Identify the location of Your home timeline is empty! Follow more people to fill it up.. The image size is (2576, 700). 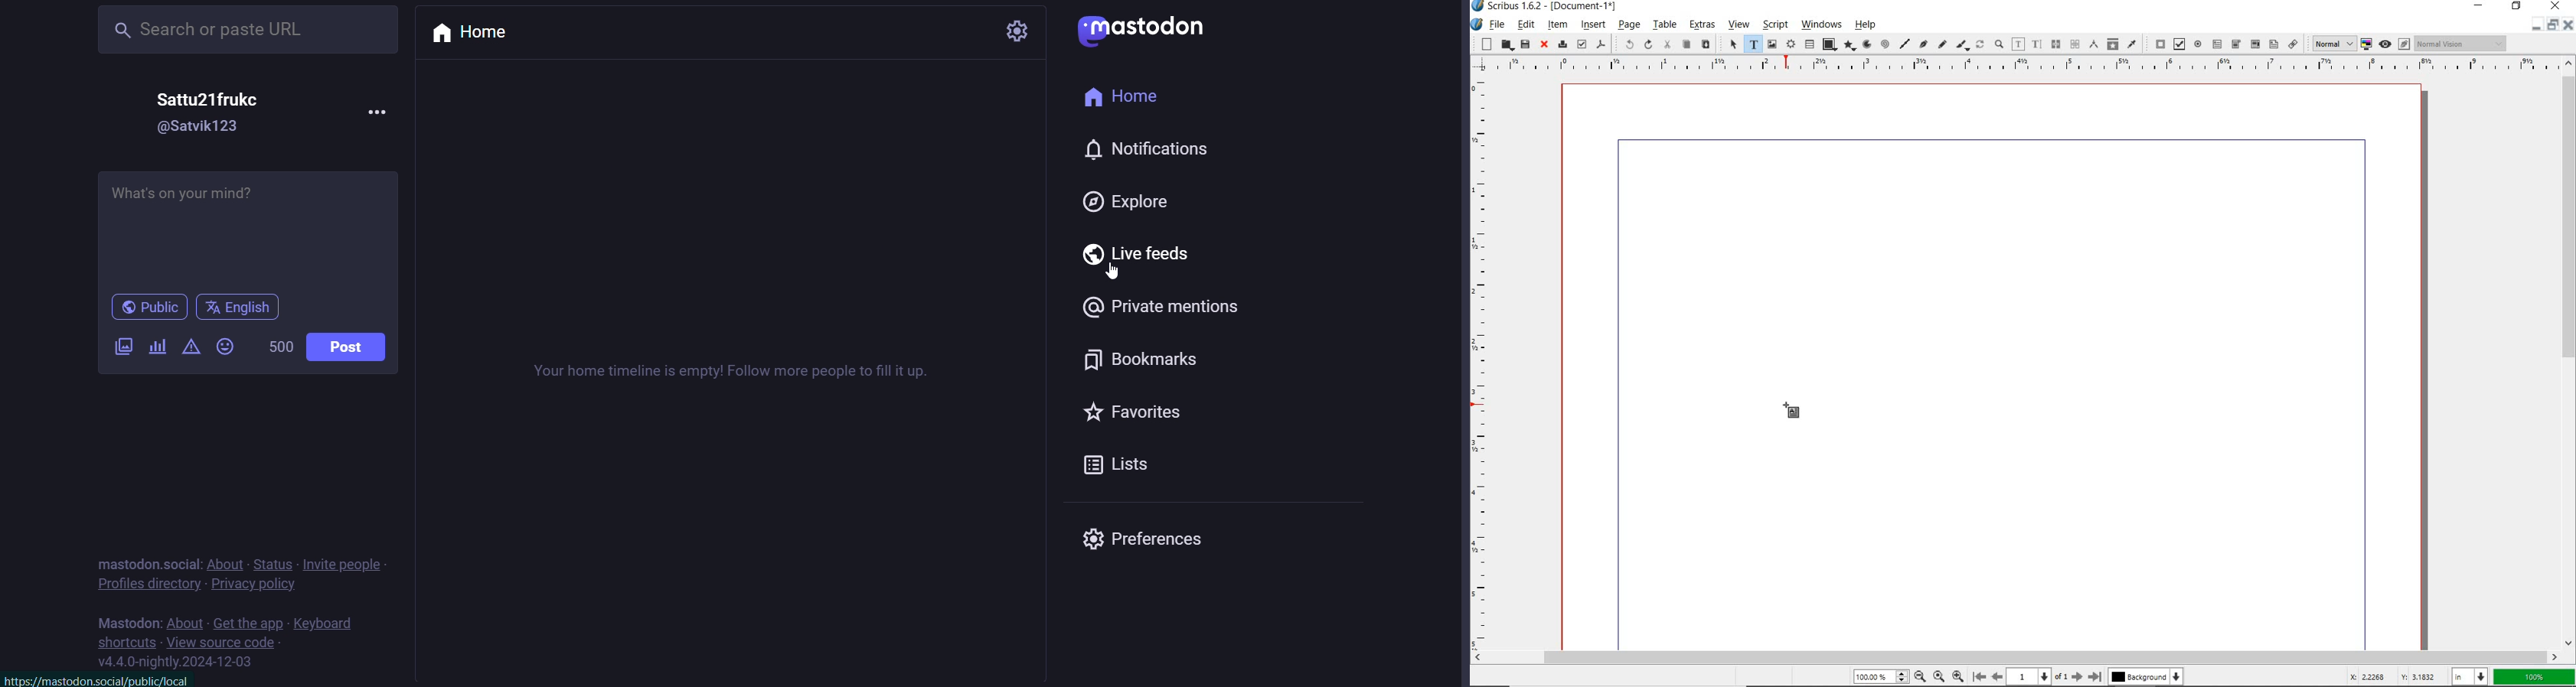
(736, 371).